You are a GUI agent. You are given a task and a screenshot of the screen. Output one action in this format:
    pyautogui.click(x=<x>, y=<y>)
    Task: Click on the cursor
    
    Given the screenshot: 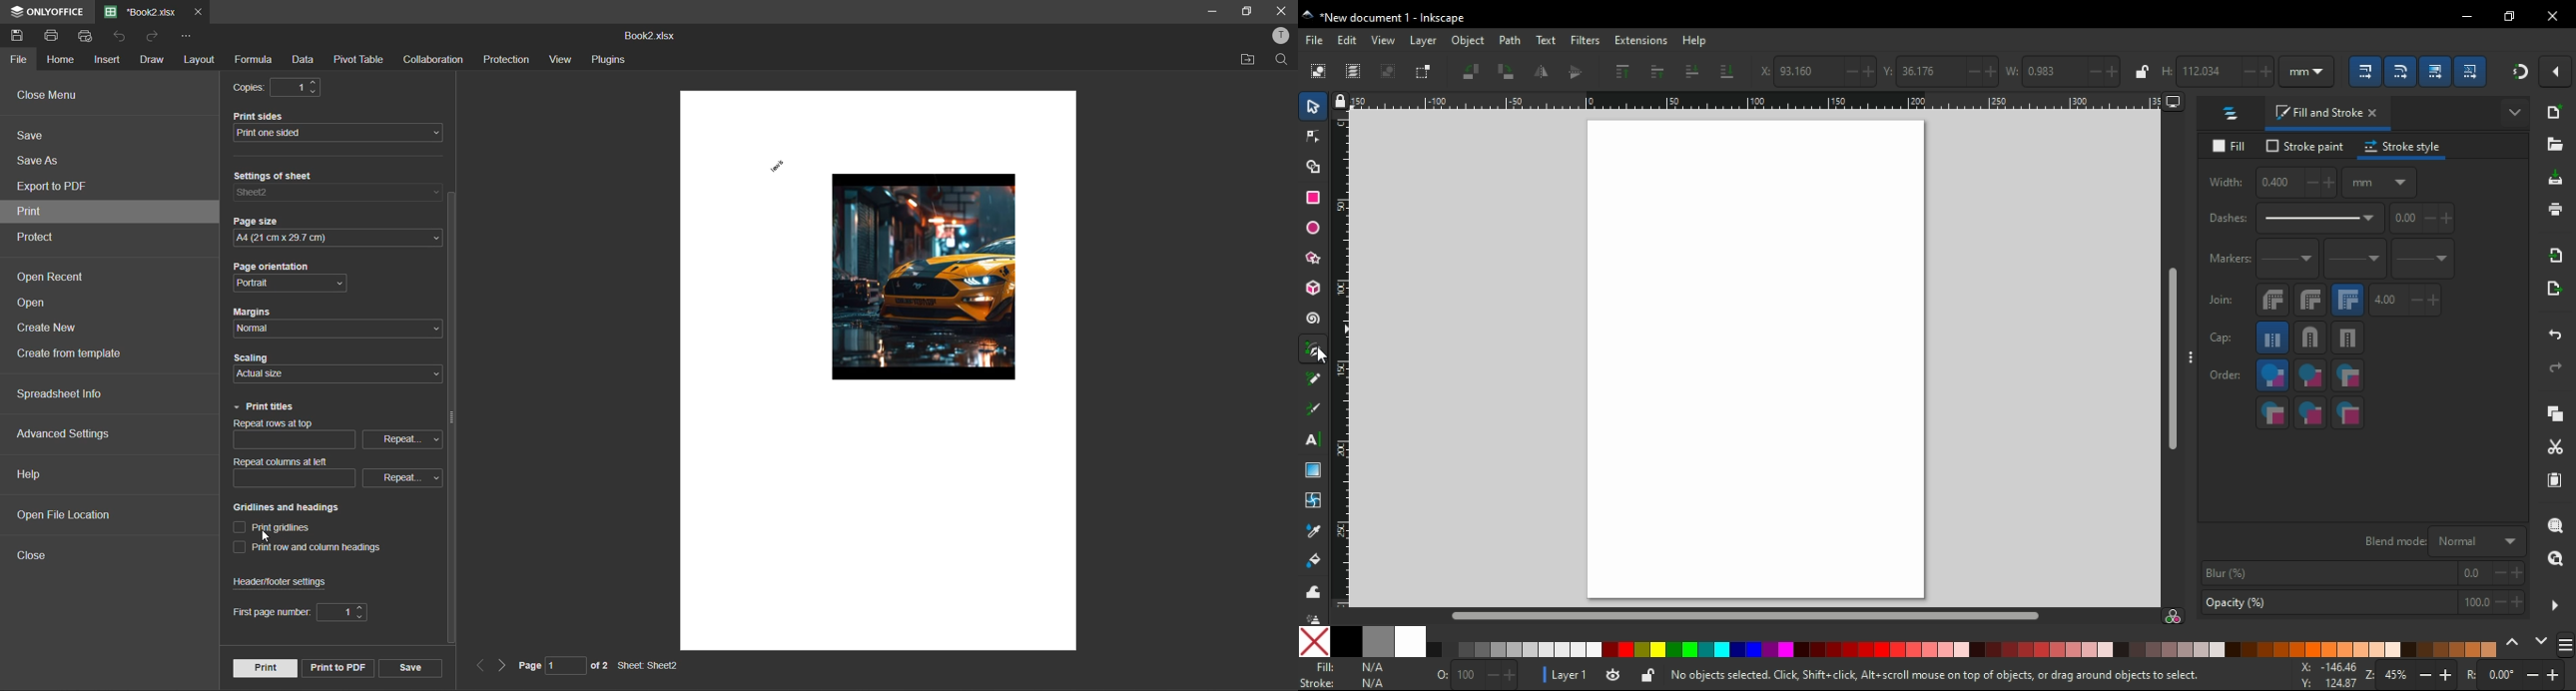 What is the action you would take?
    pyautogui.click(x=268, y=537)
    